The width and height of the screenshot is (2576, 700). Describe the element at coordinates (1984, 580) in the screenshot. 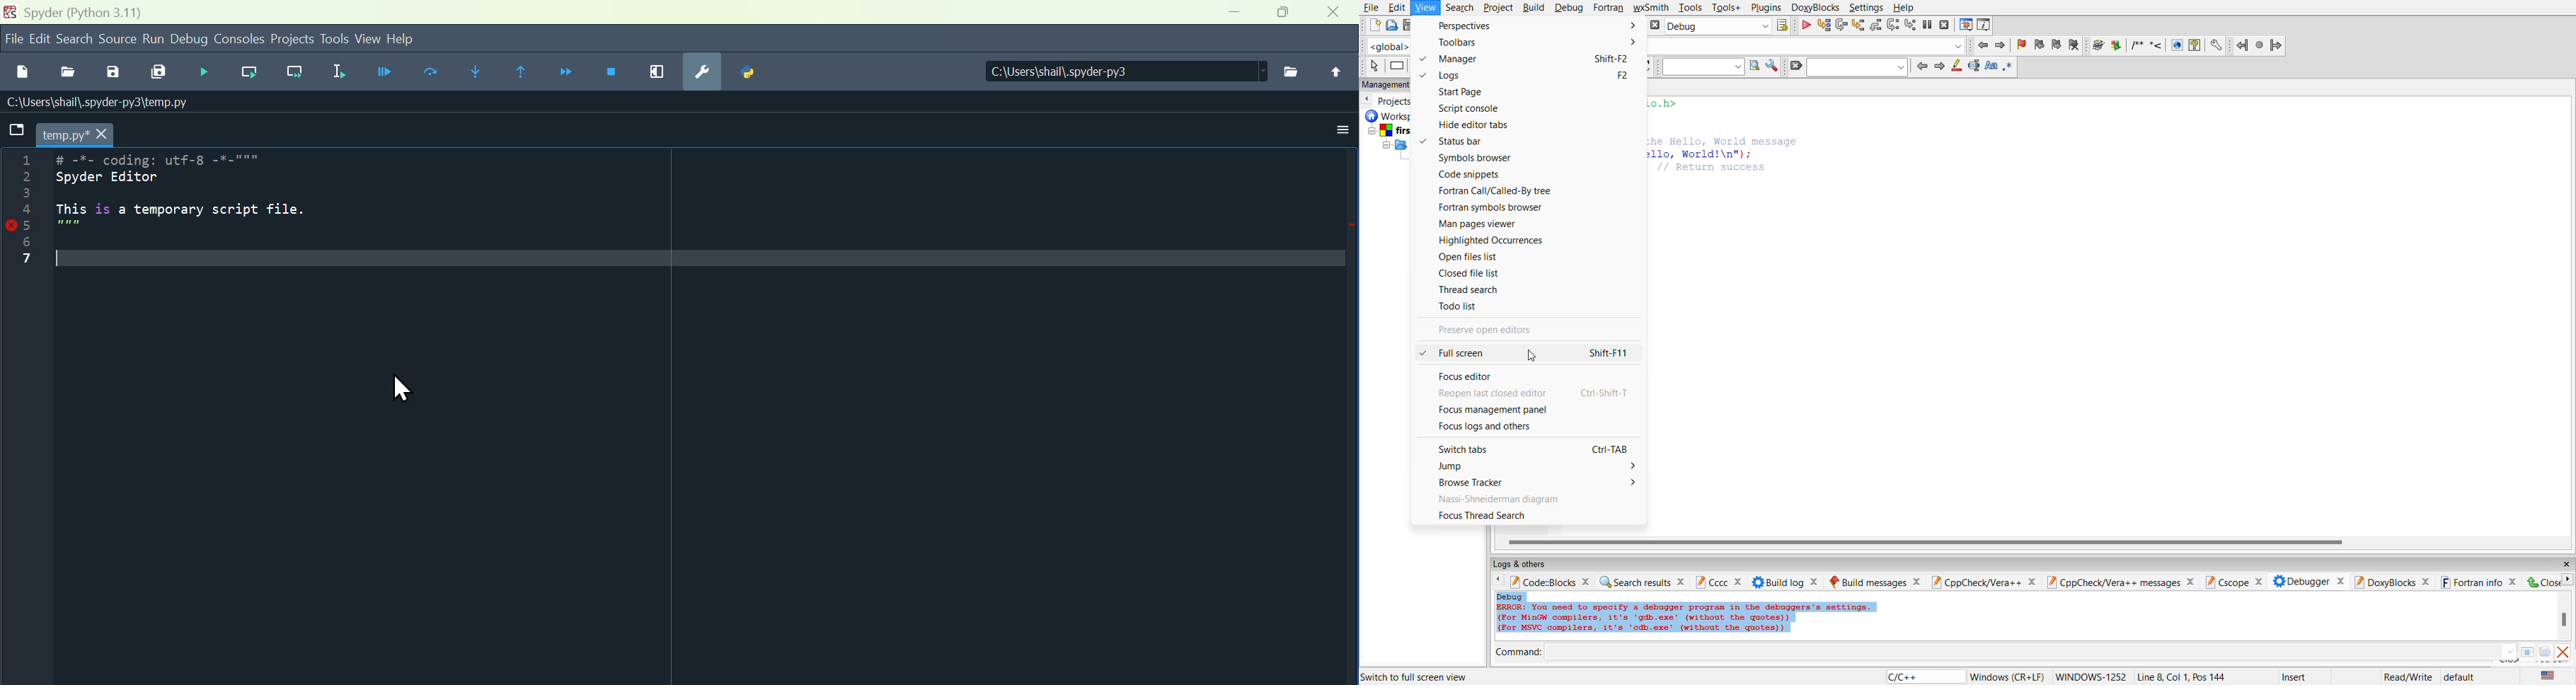

I see `cppcheck/vera++` at that location.